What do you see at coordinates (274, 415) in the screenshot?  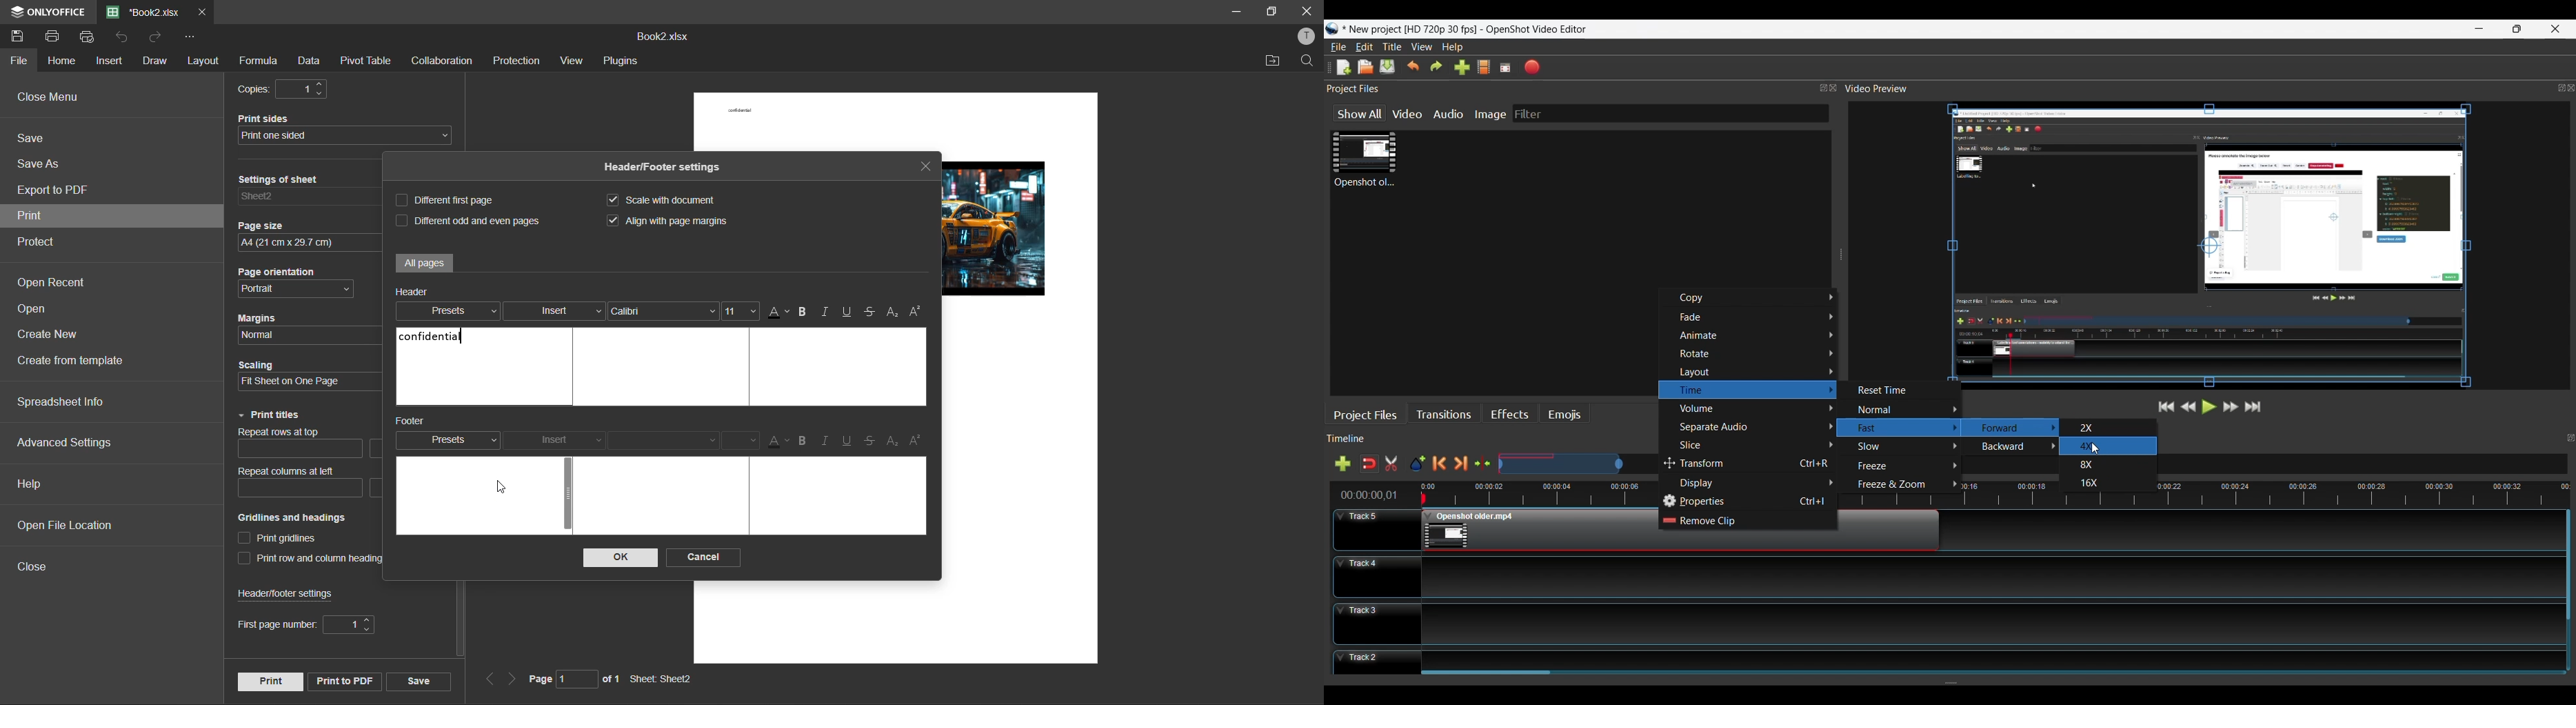 I see `print titles` at bounding box center [274, 415].